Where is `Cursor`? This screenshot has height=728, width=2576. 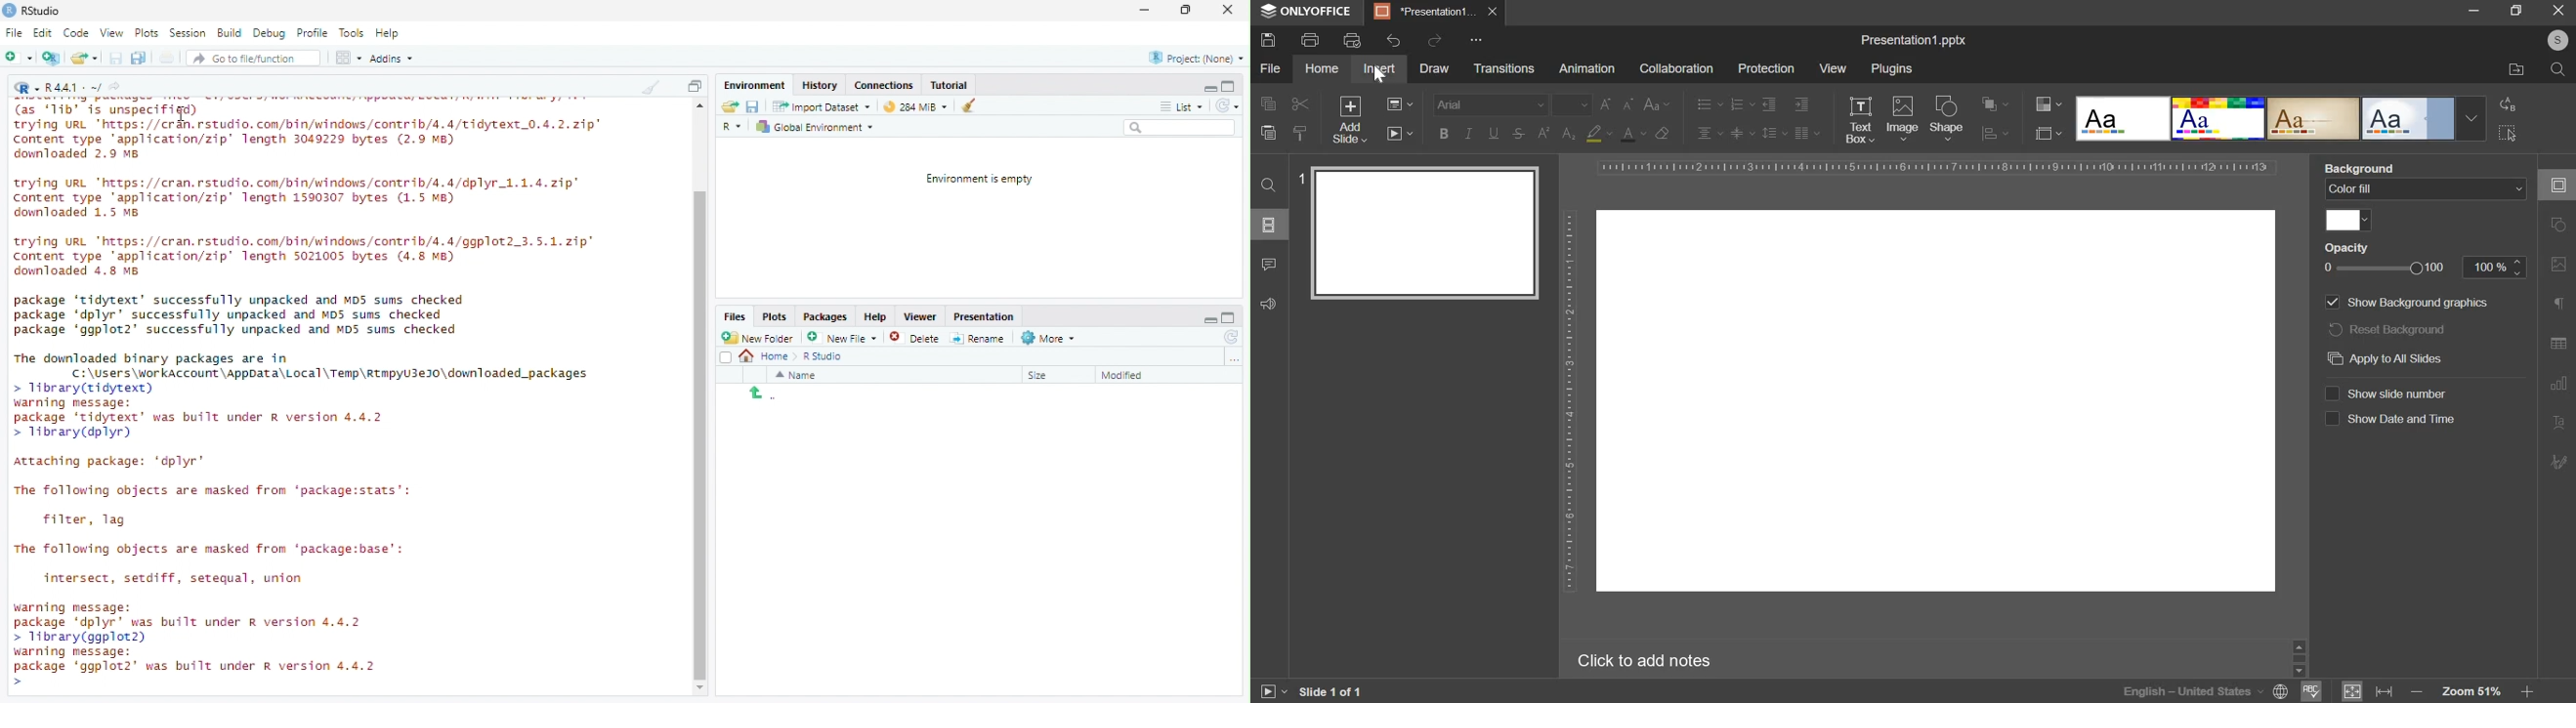
Cursor is located at coordinates (184, 114).